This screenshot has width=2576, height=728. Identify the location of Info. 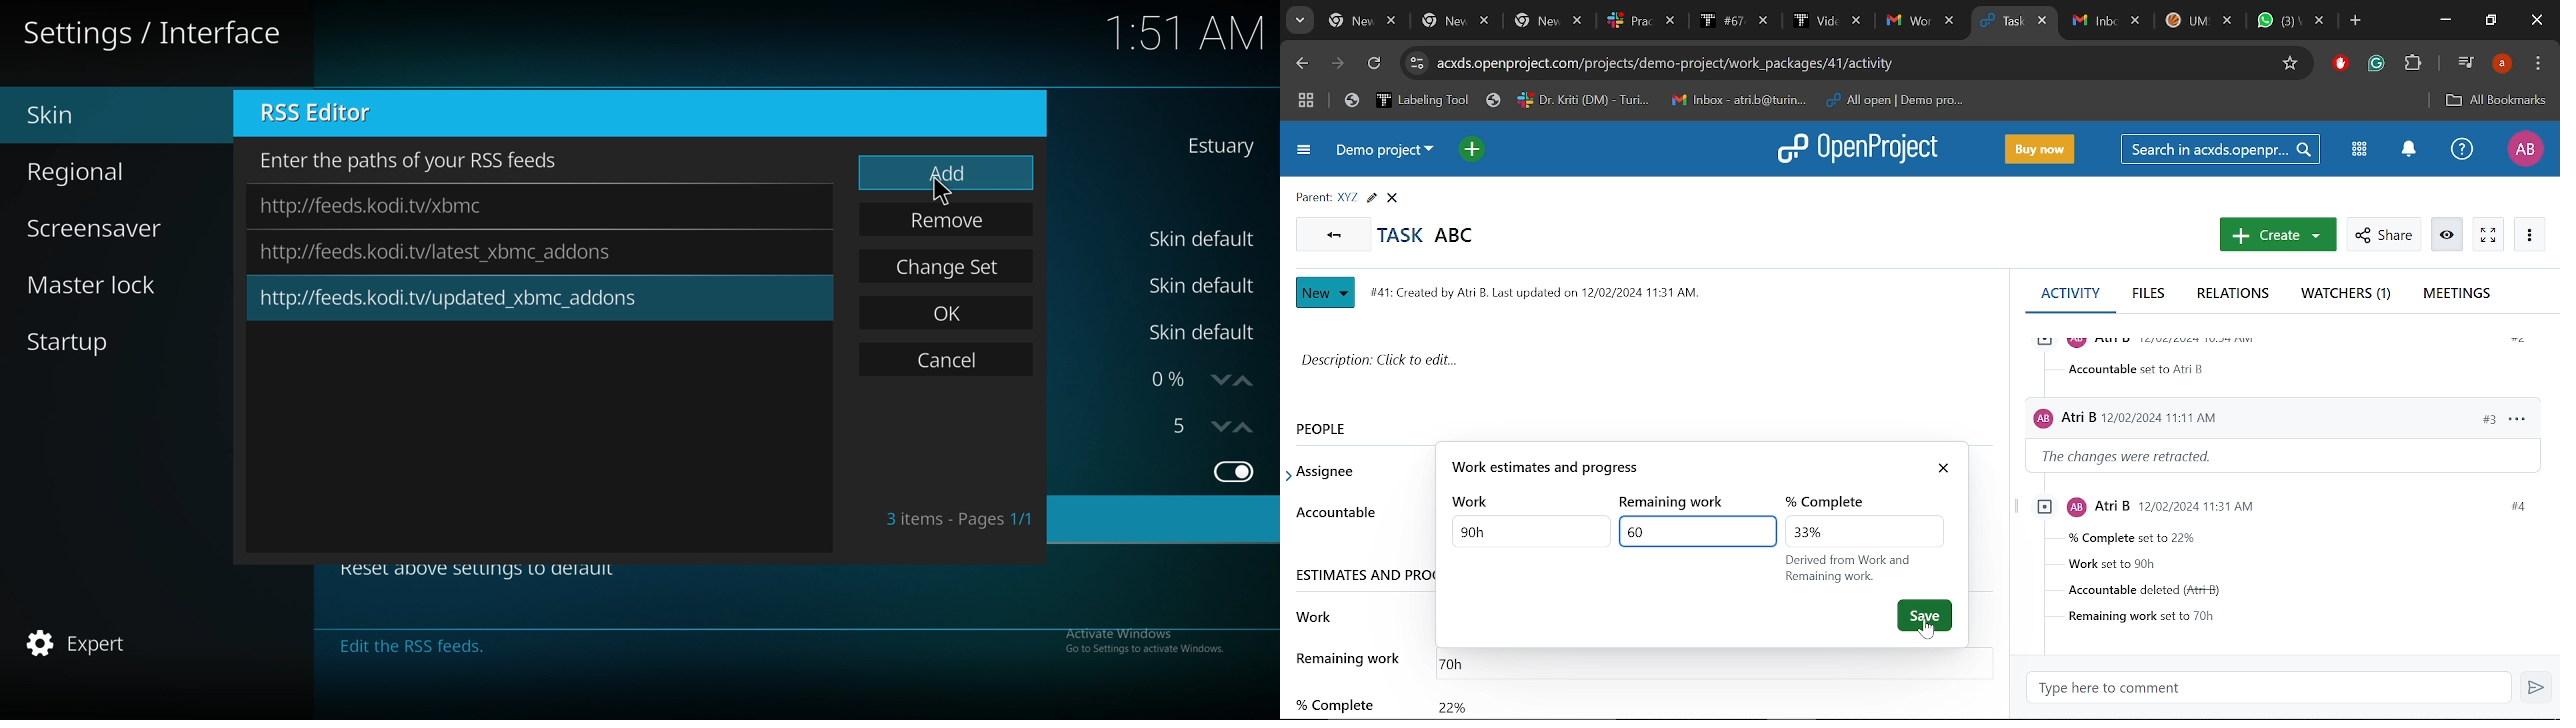
(2448, 235).